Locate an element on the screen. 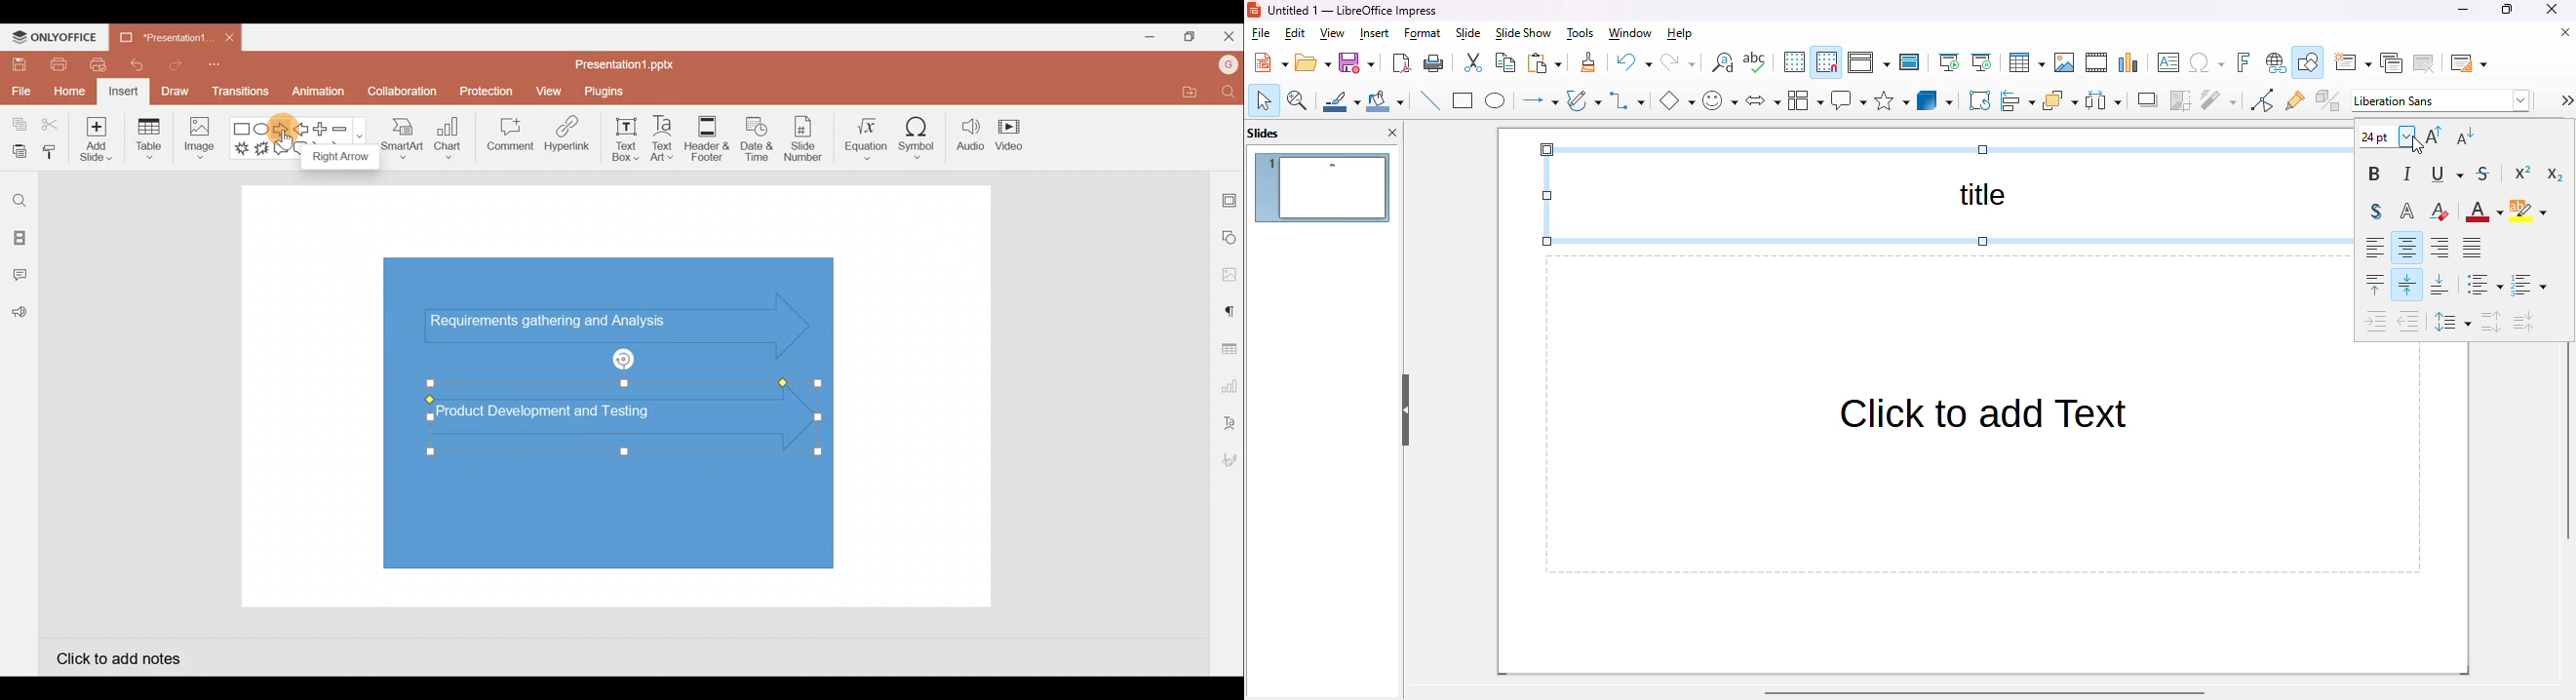  insert fontwork text is located at coordinates (2244, 61).